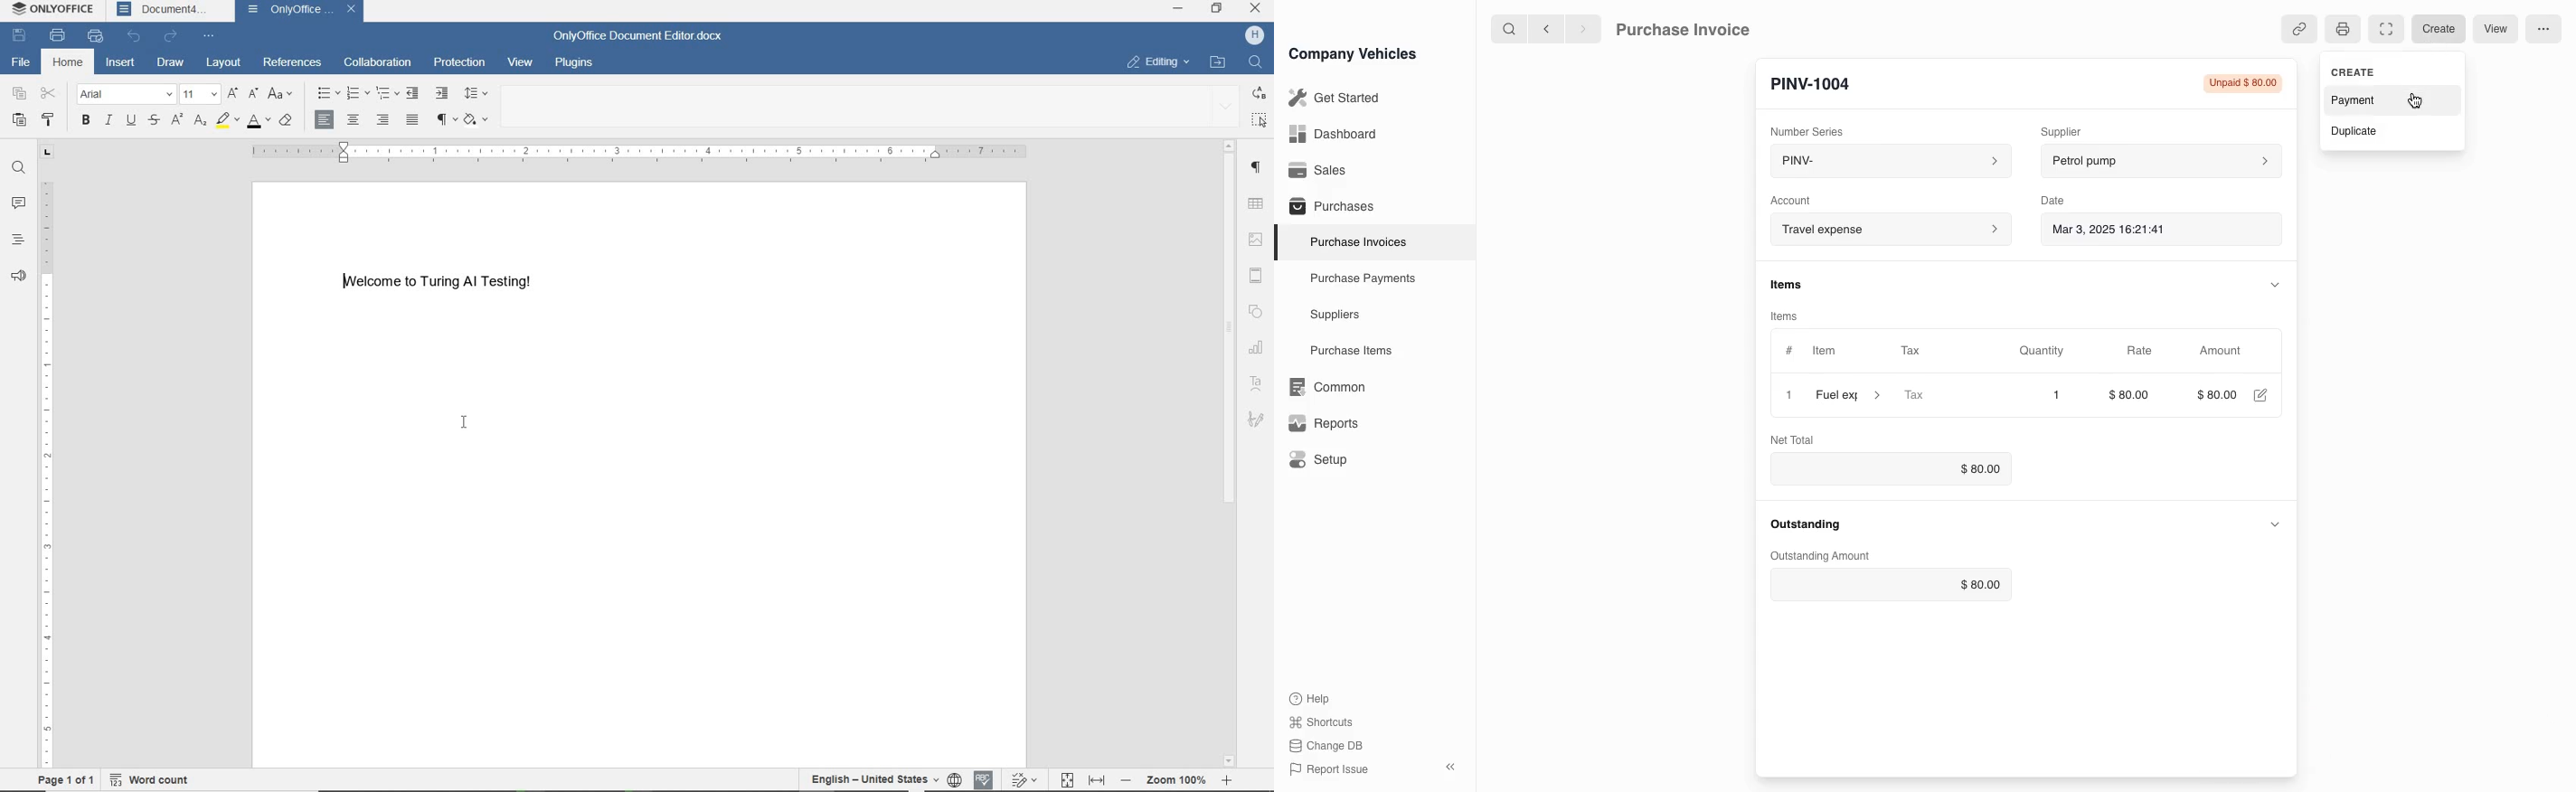  Describe the element at coordinates (1361, 278) in the screenshot. I see `Purchase Payments` at that location.